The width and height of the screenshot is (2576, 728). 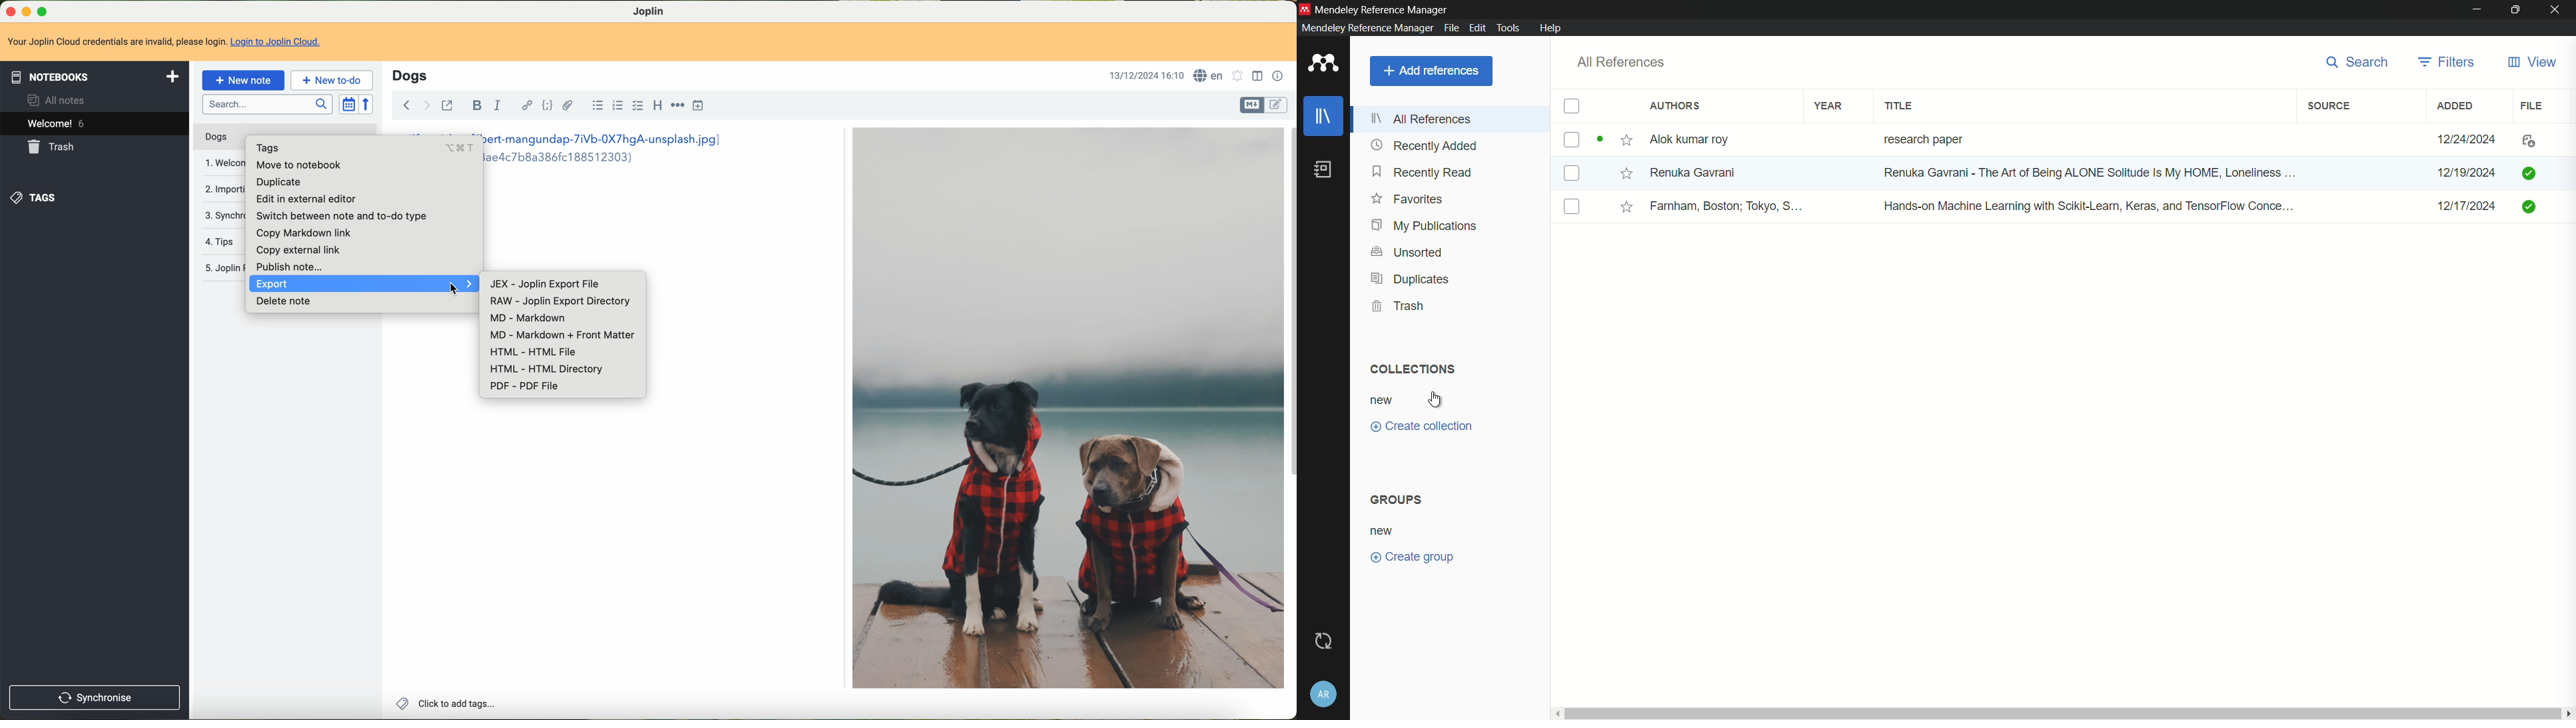 What do you see at coordinates (534, 352) in the screenshot?
I see `HTML - HTML File` at bounding box center [534, 352].